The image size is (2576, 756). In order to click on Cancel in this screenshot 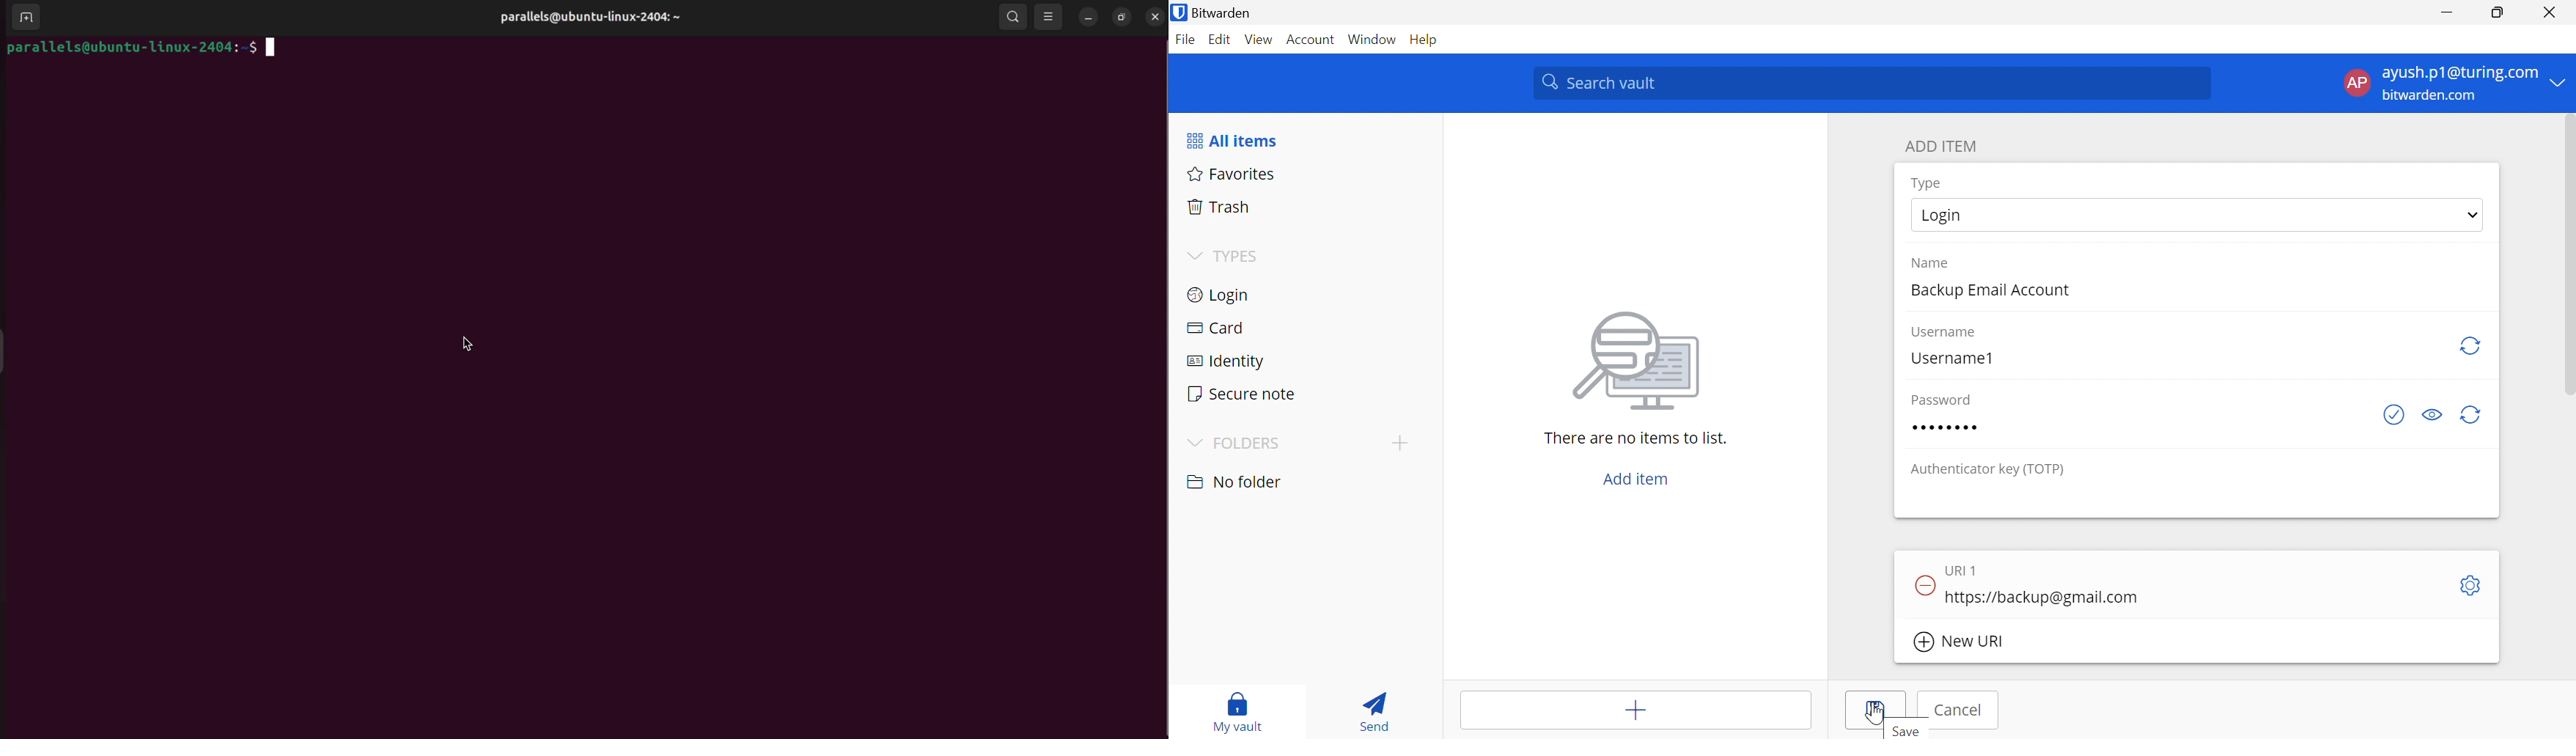, I will do `click(1961, 710)`.